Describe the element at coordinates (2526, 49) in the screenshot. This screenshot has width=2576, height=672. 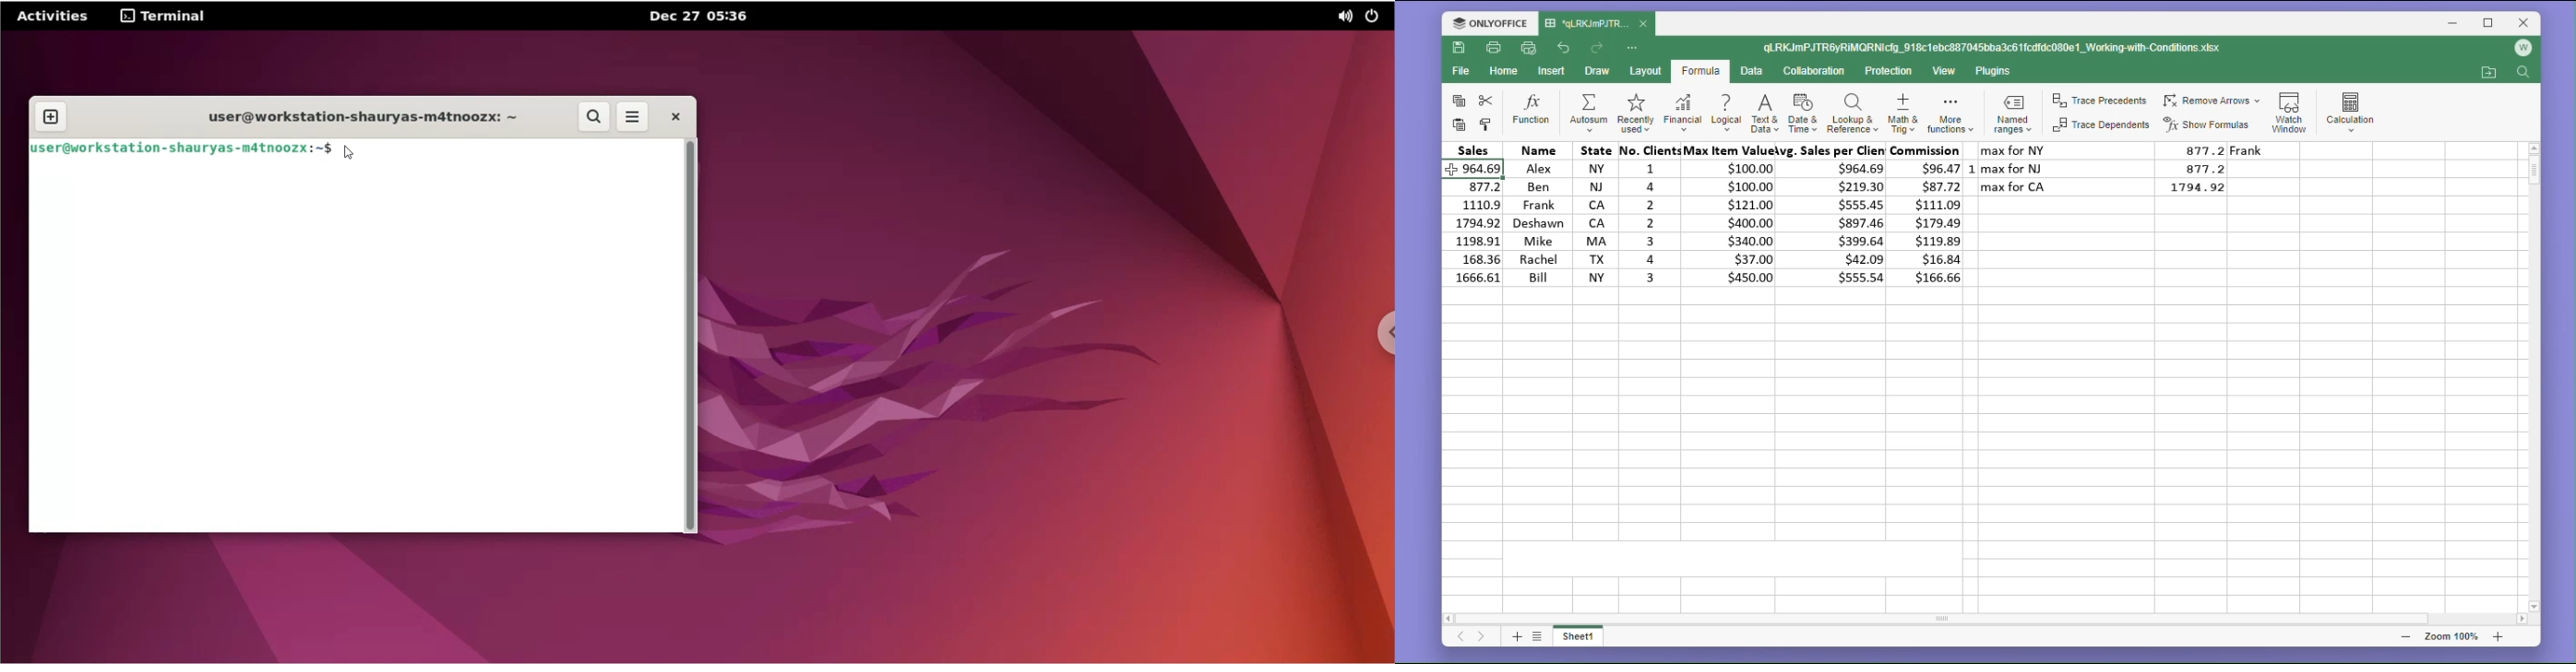
I see `account  logo` at that location.